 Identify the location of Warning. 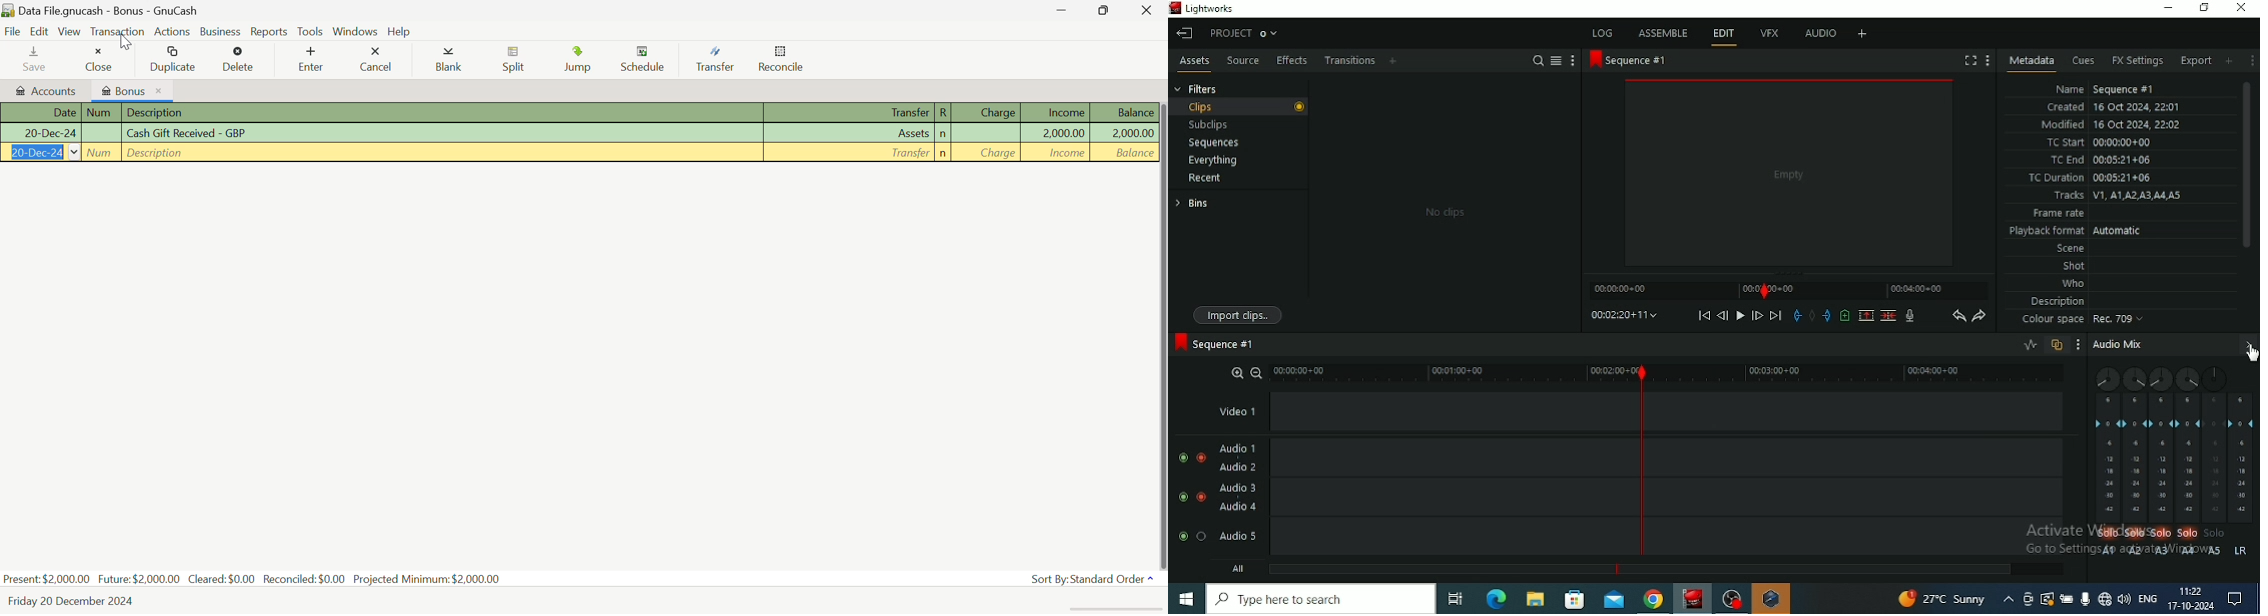
(2047, 598).